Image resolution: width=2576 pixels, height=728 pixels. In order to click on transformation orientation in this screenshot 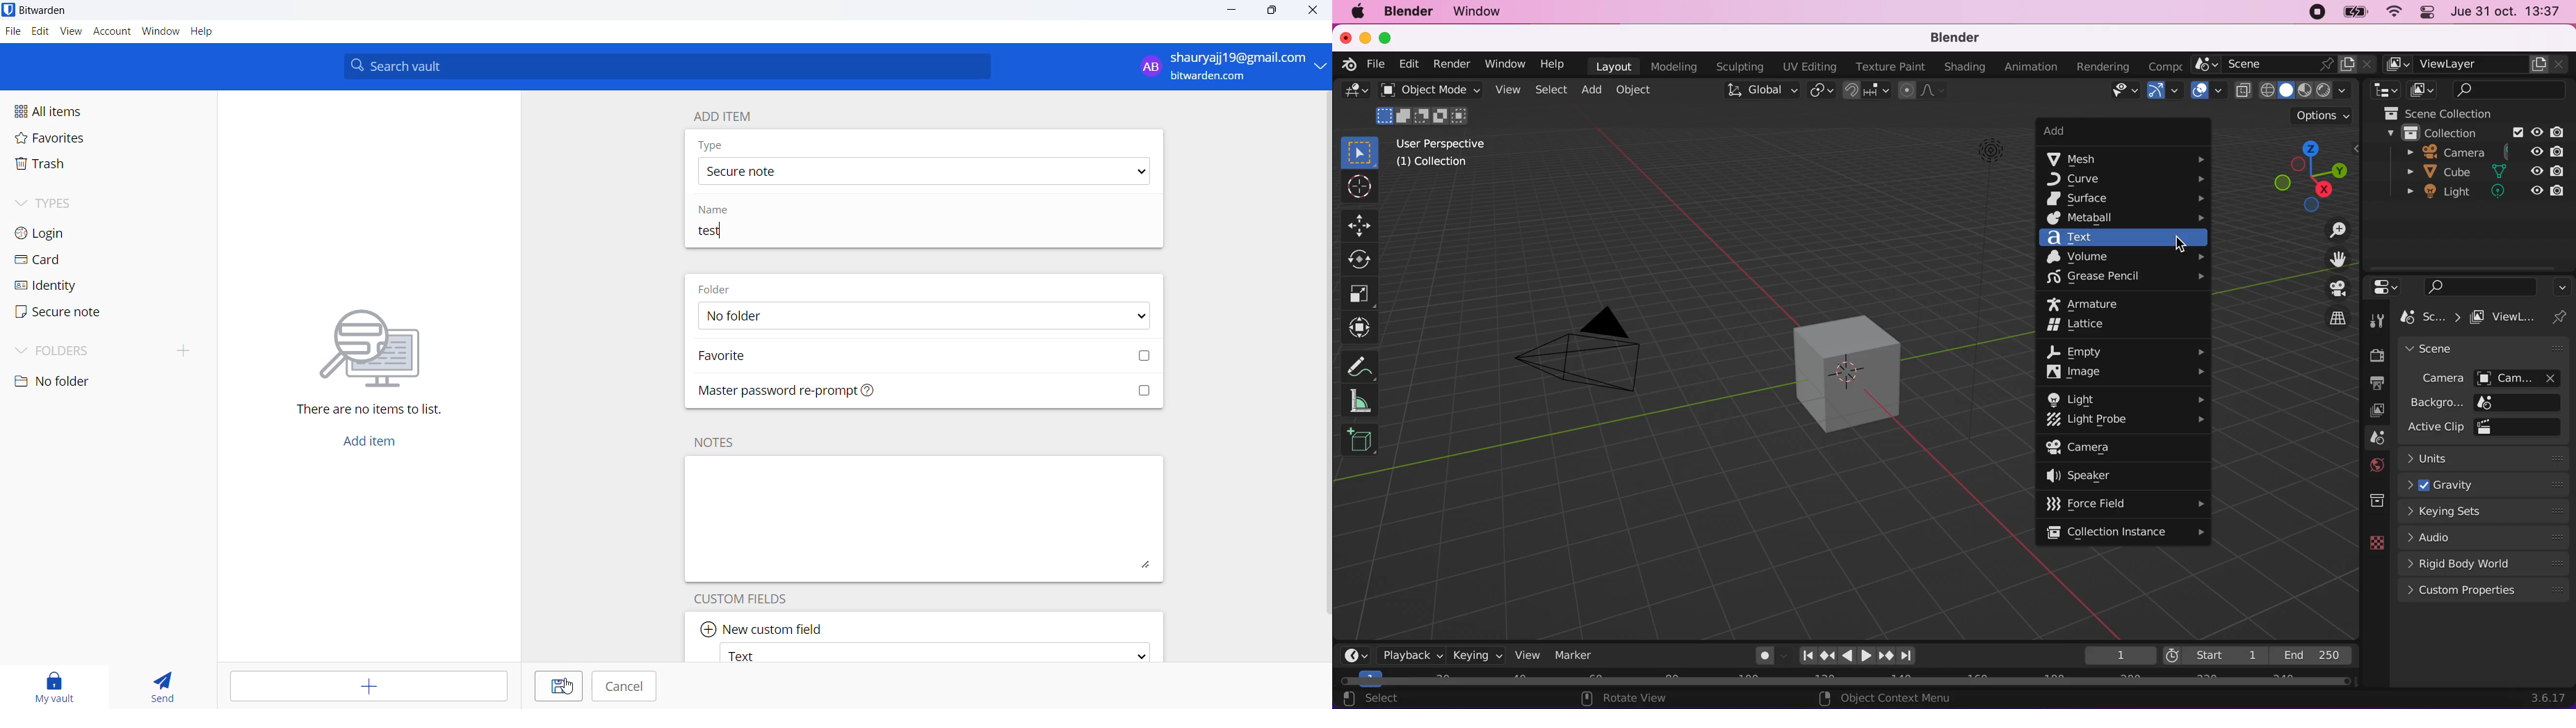, I will do `click(1757, 93)`.